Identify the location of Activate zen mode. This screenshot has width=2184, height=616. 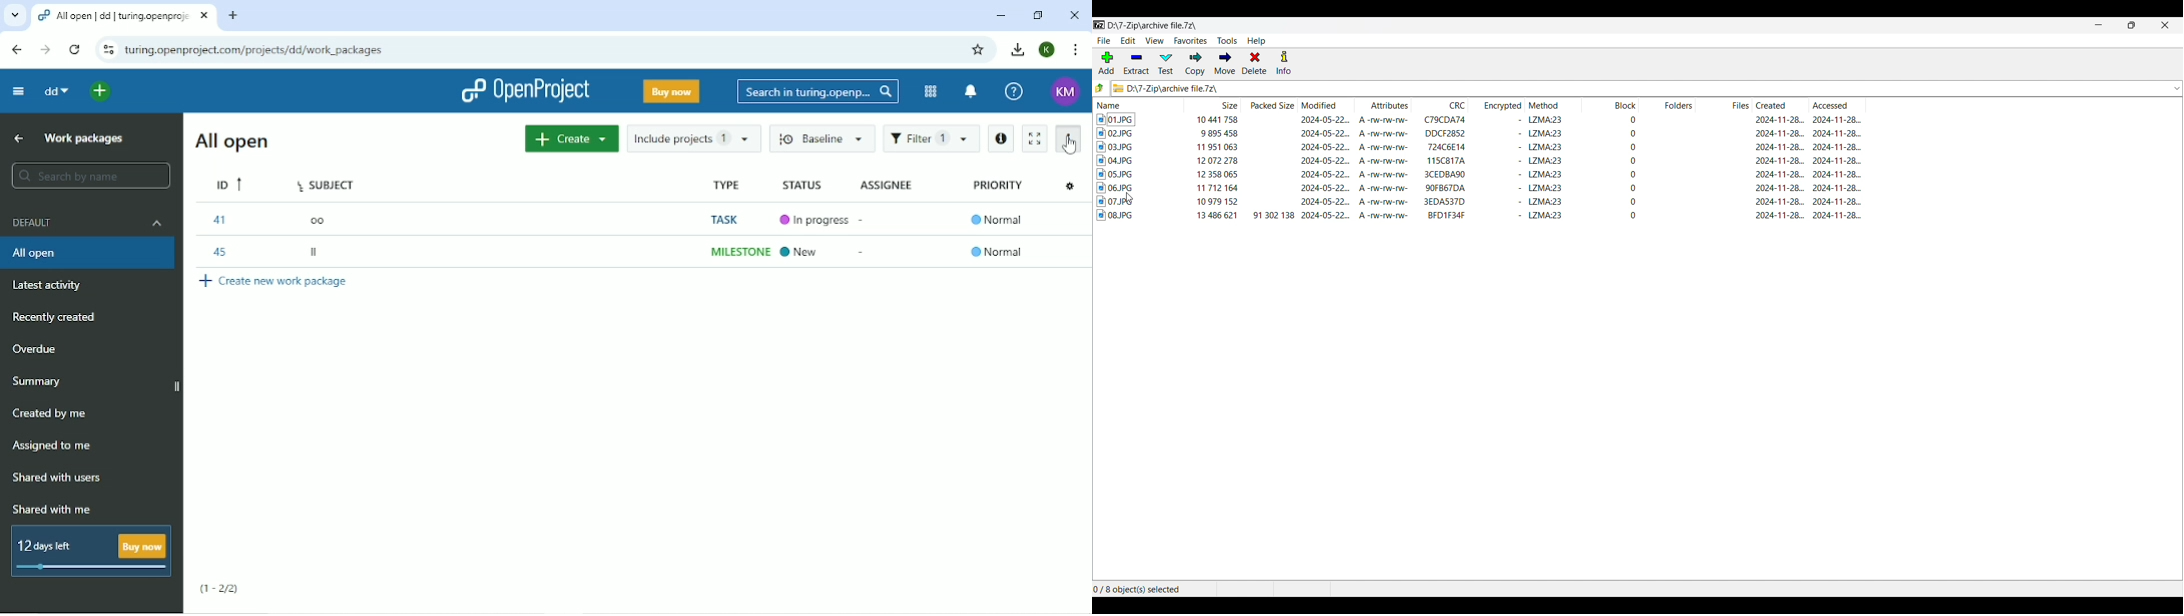
(1033, 138).